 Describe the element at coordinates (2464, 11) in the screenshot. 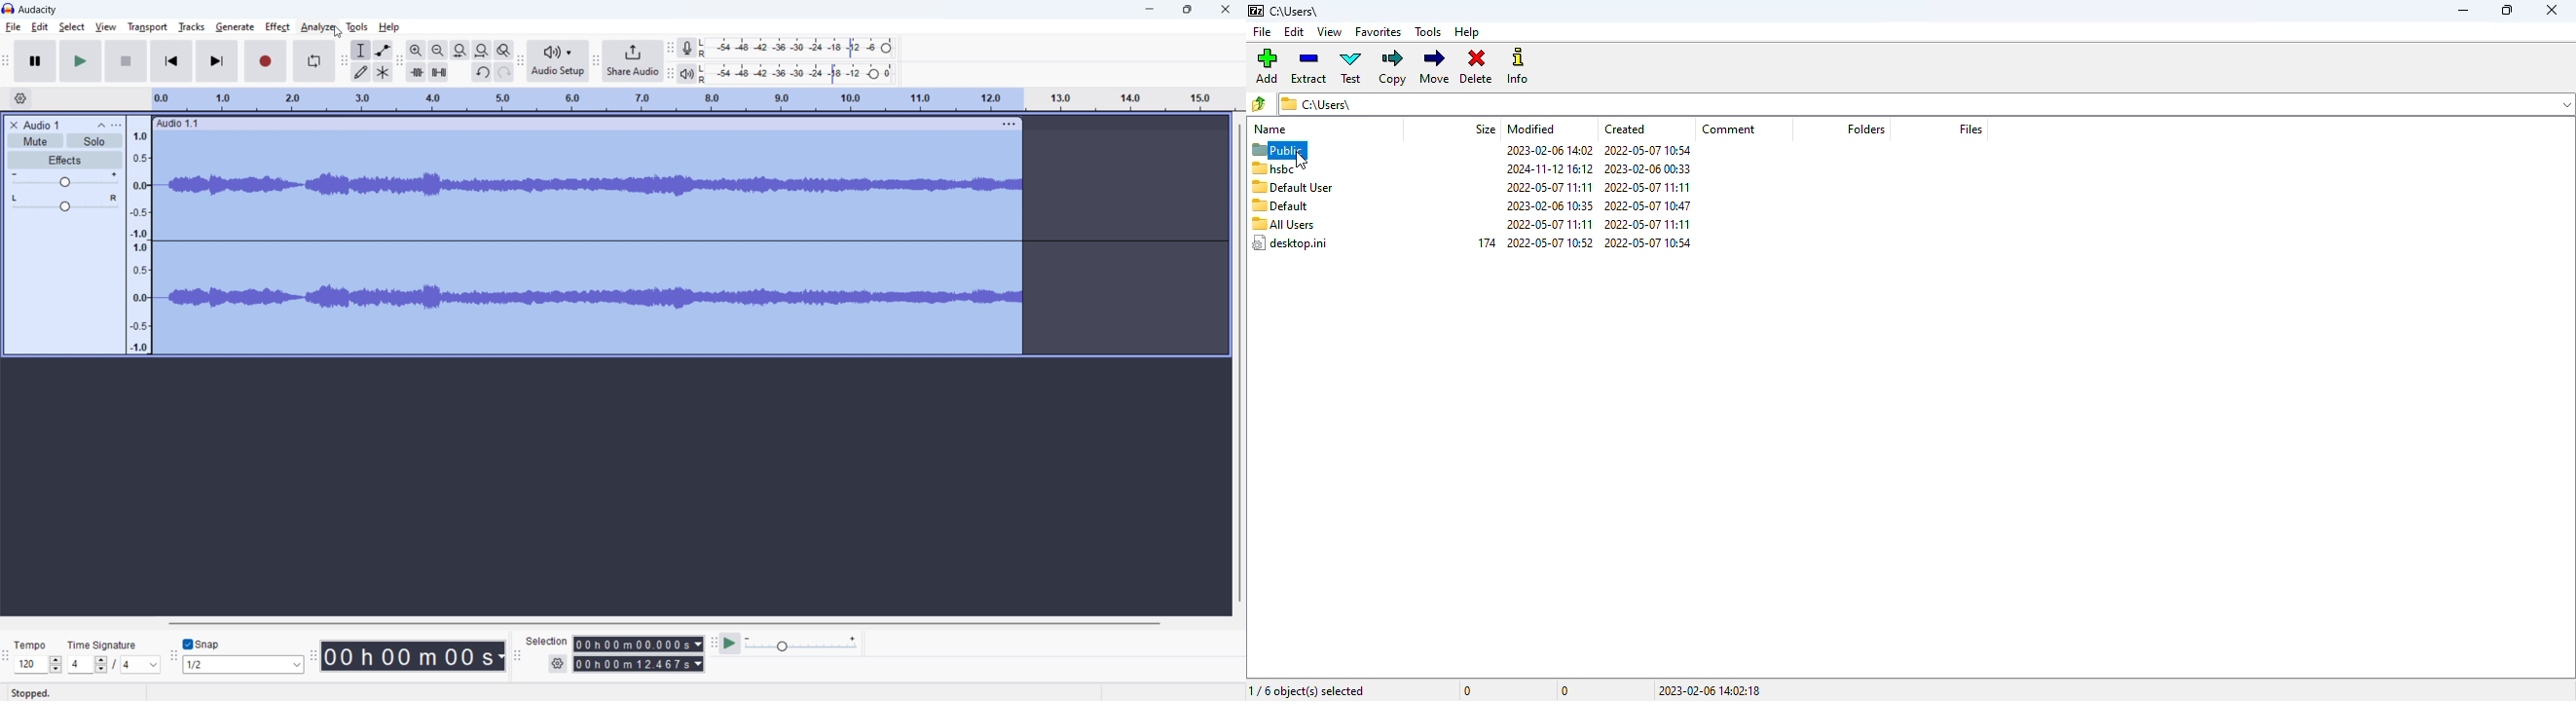

I see `minimize` at that location.